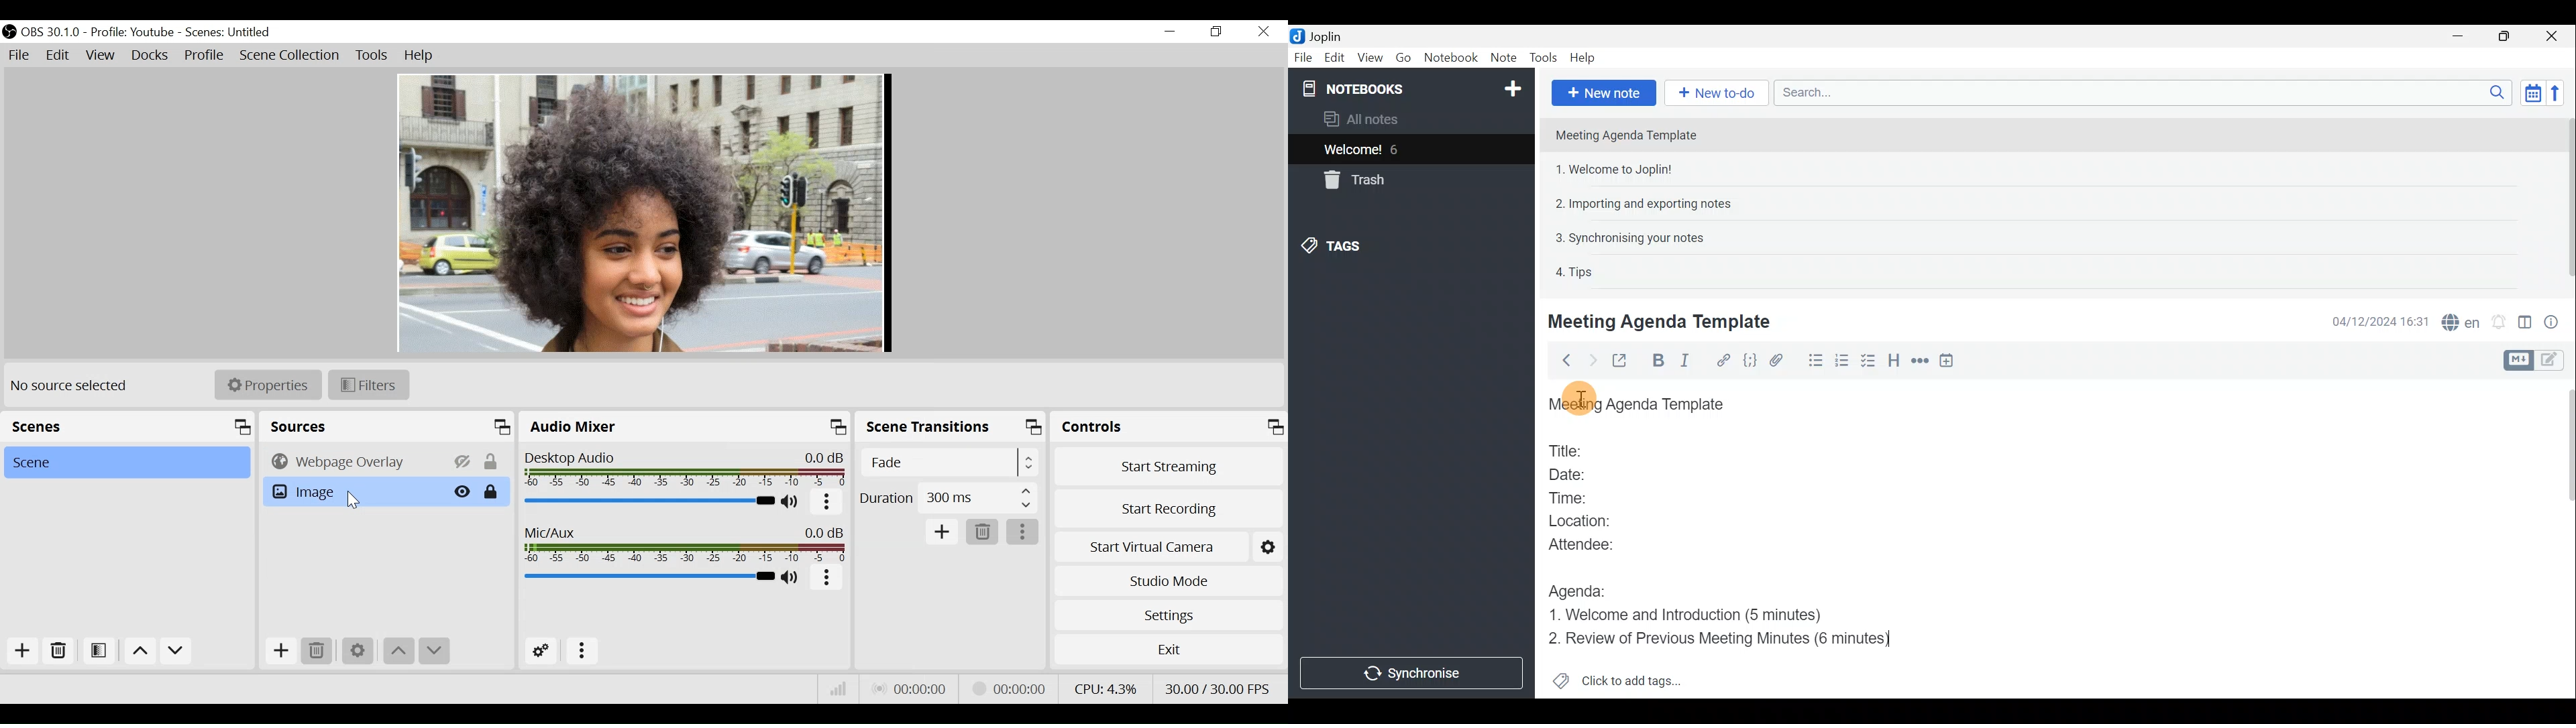 This screenshot has width=2576, height=728. I want to click on , so click(1580, 402).